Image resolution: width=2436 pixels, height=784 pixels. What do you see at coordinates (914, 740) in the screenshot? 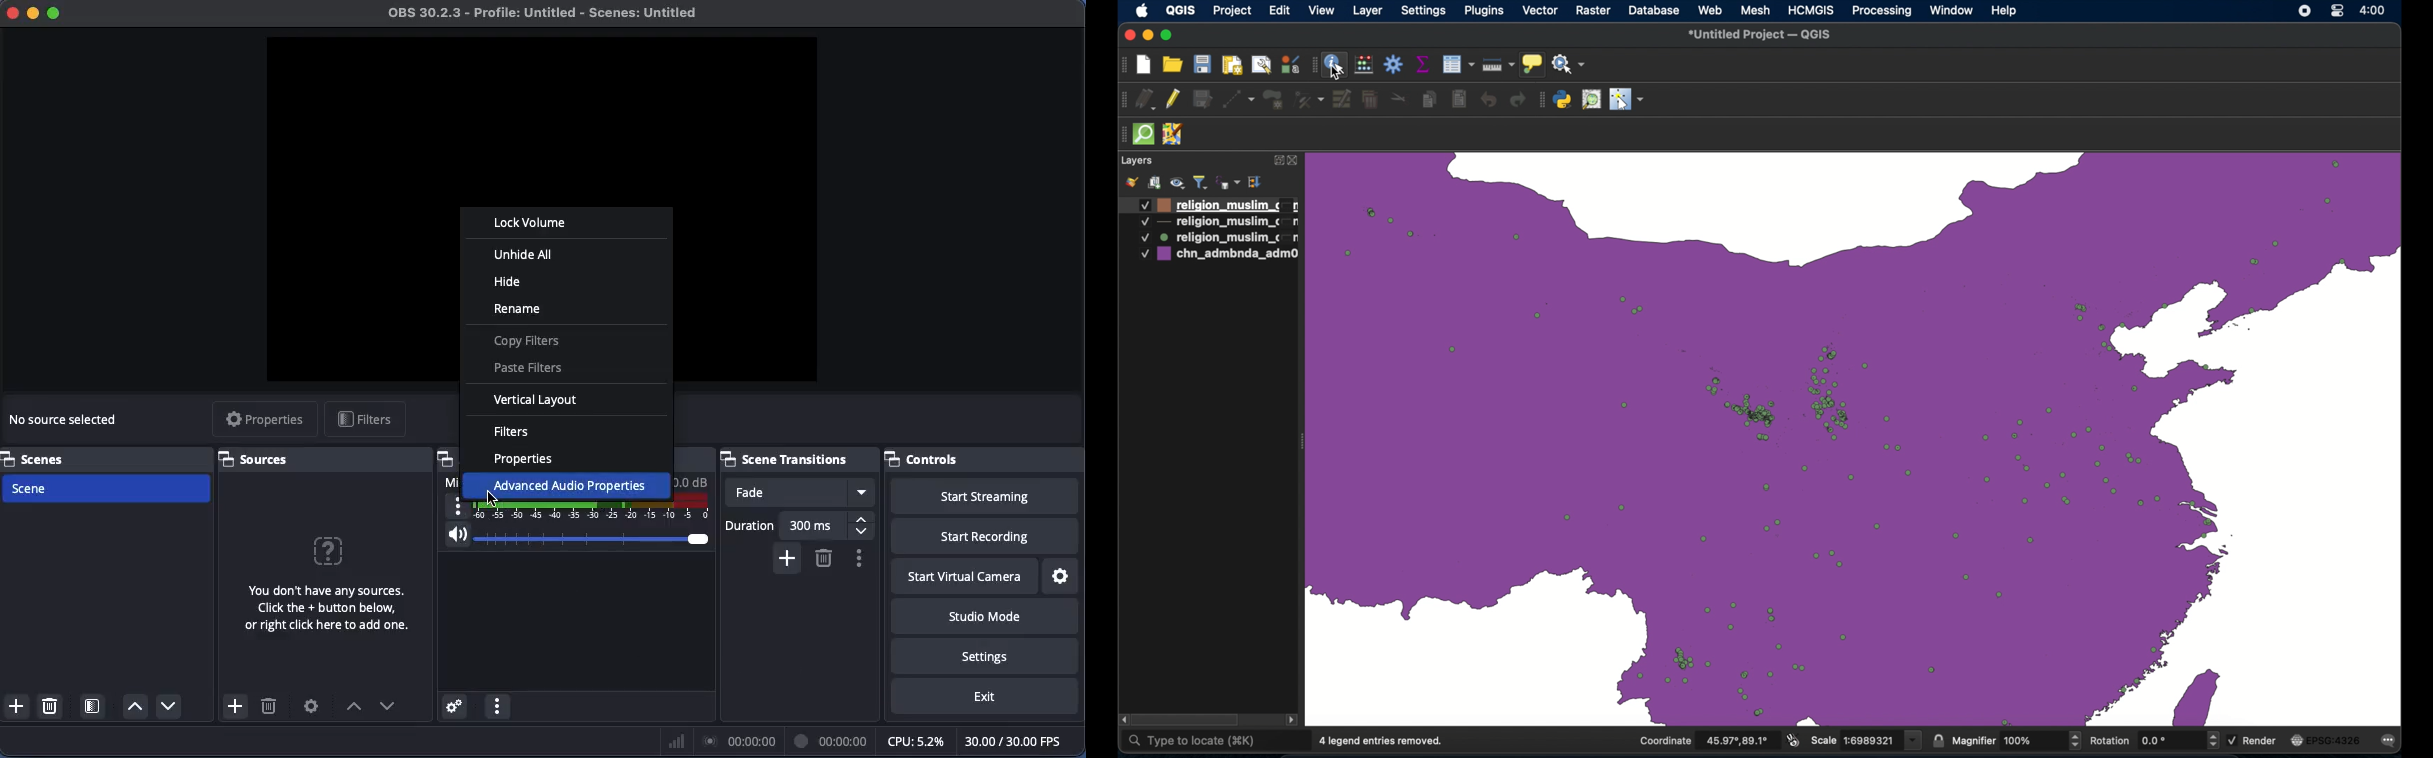
I see `CPU` at bounding box center [914, 740].